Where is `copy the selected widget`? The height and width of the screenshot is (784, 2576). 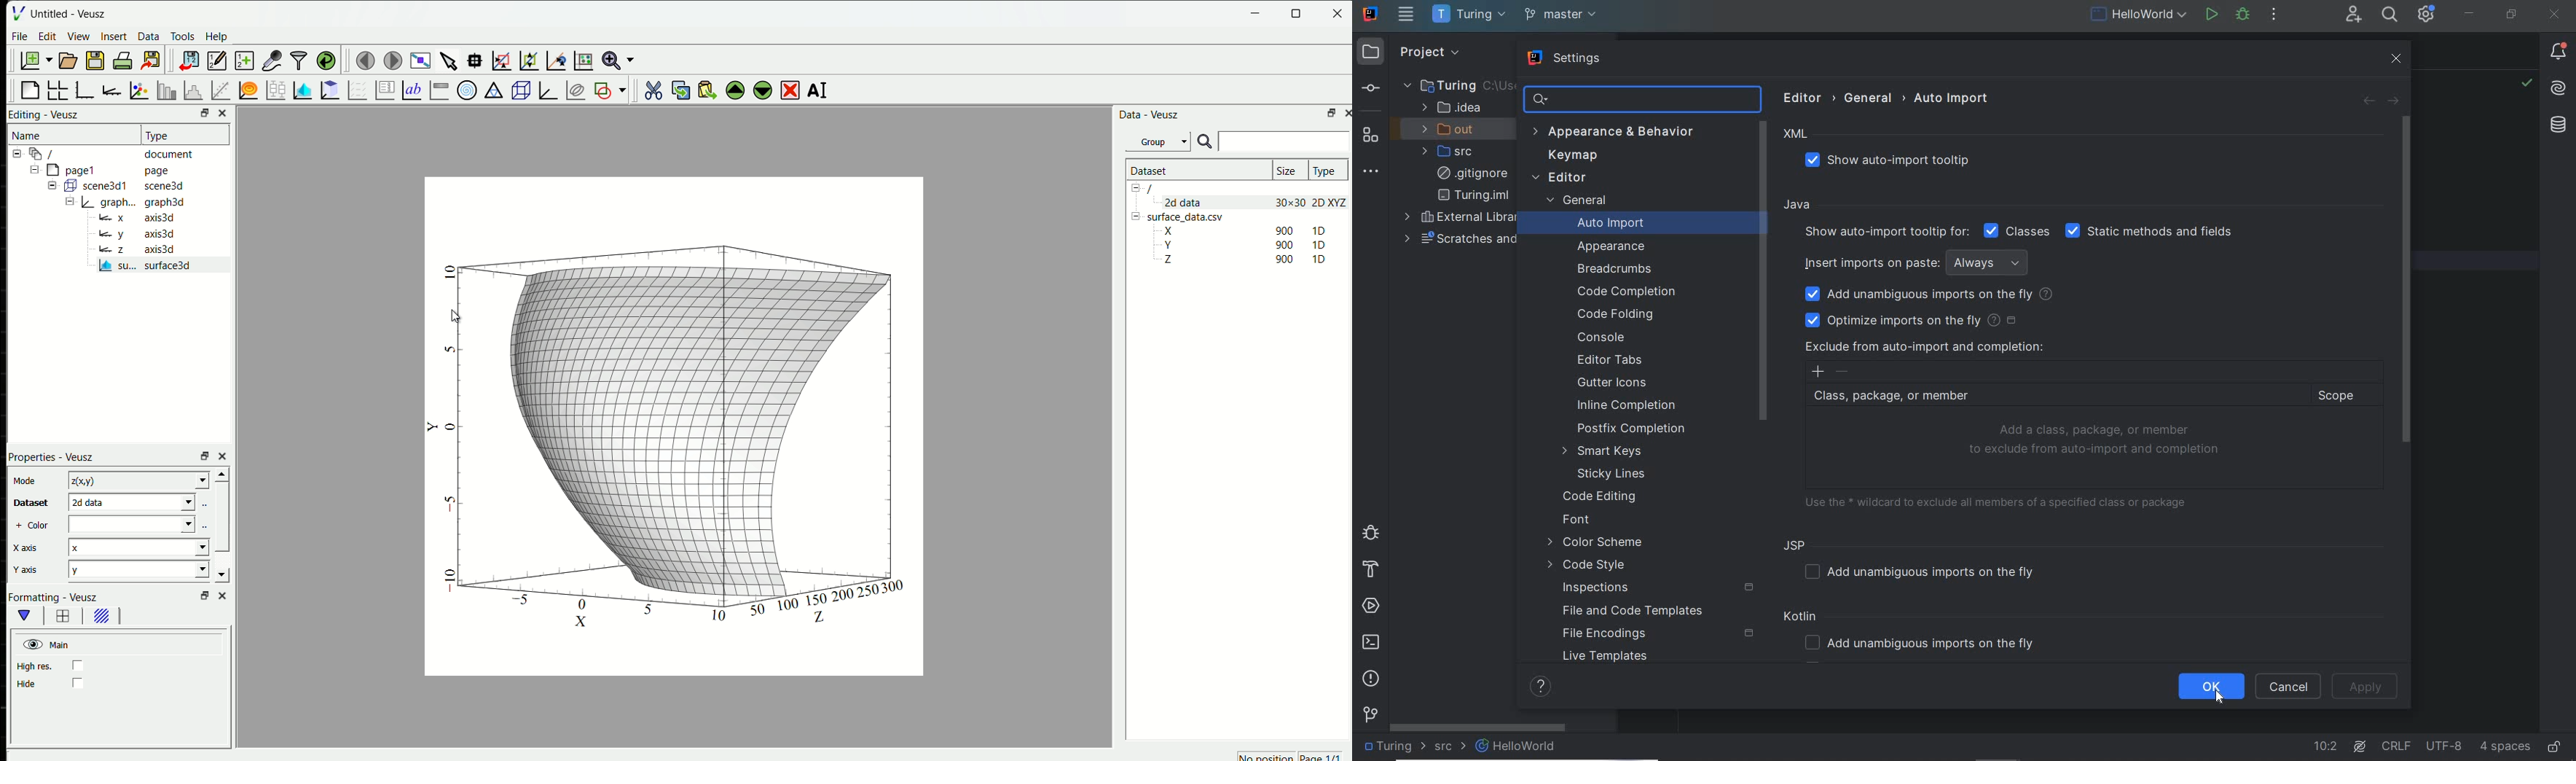 copy the selected widget is located at coordinates (682, 90).